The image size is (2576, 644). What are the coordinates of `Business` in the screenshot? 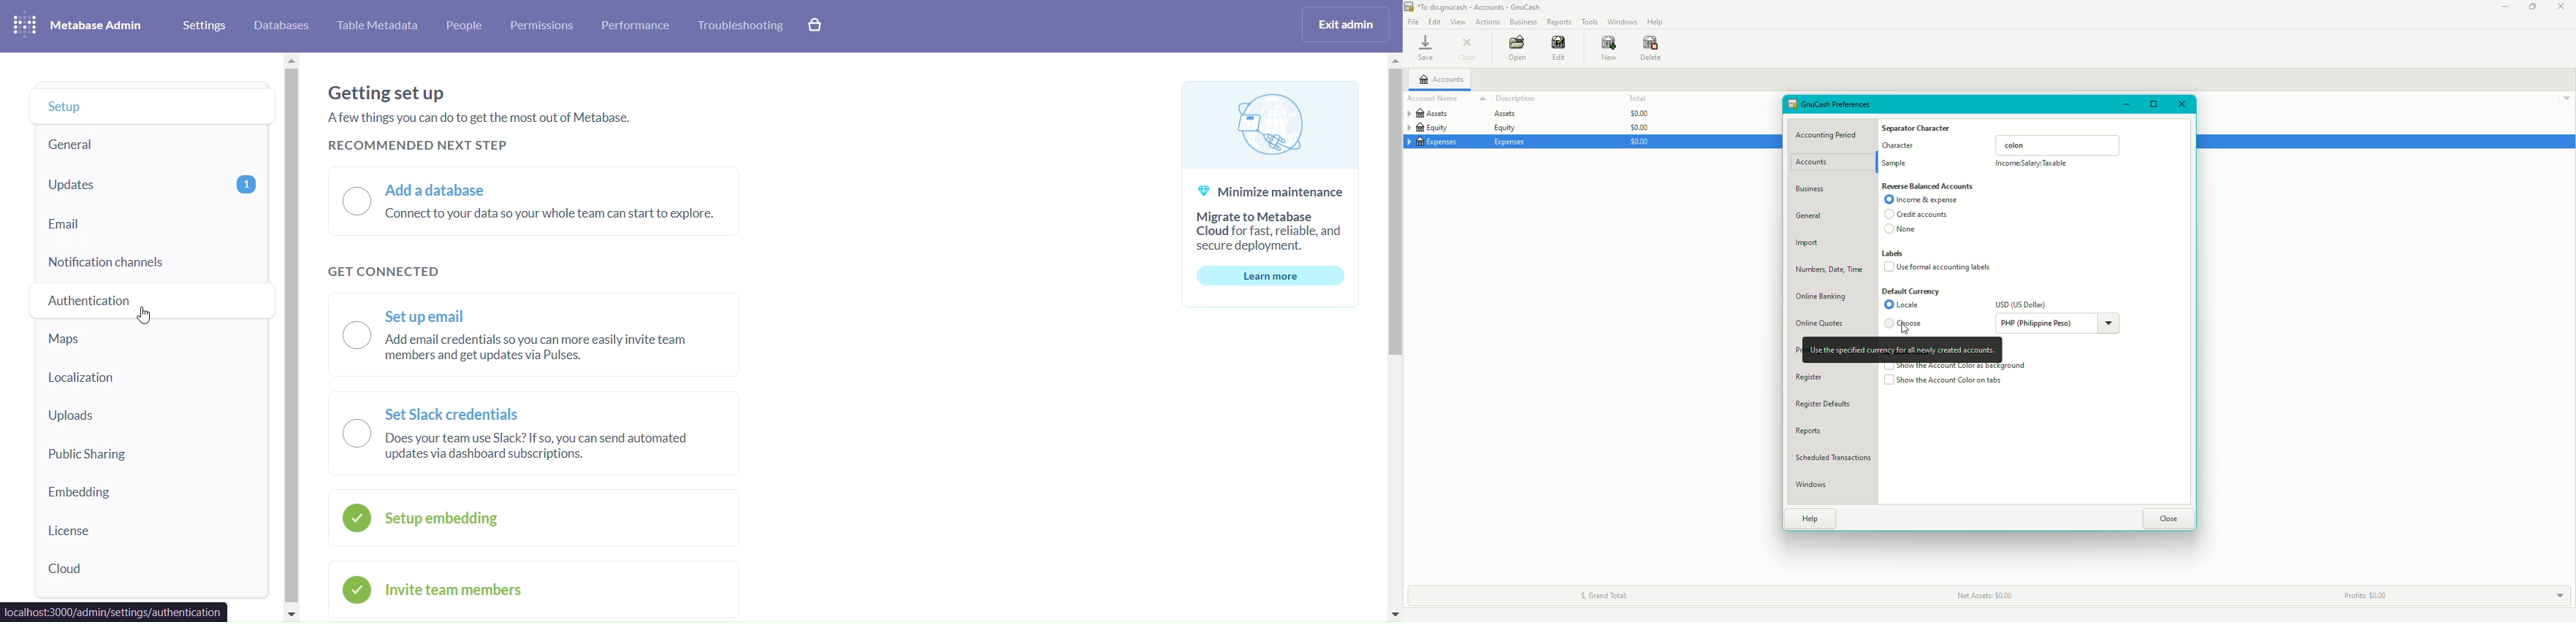 It's located at (1813, 189).